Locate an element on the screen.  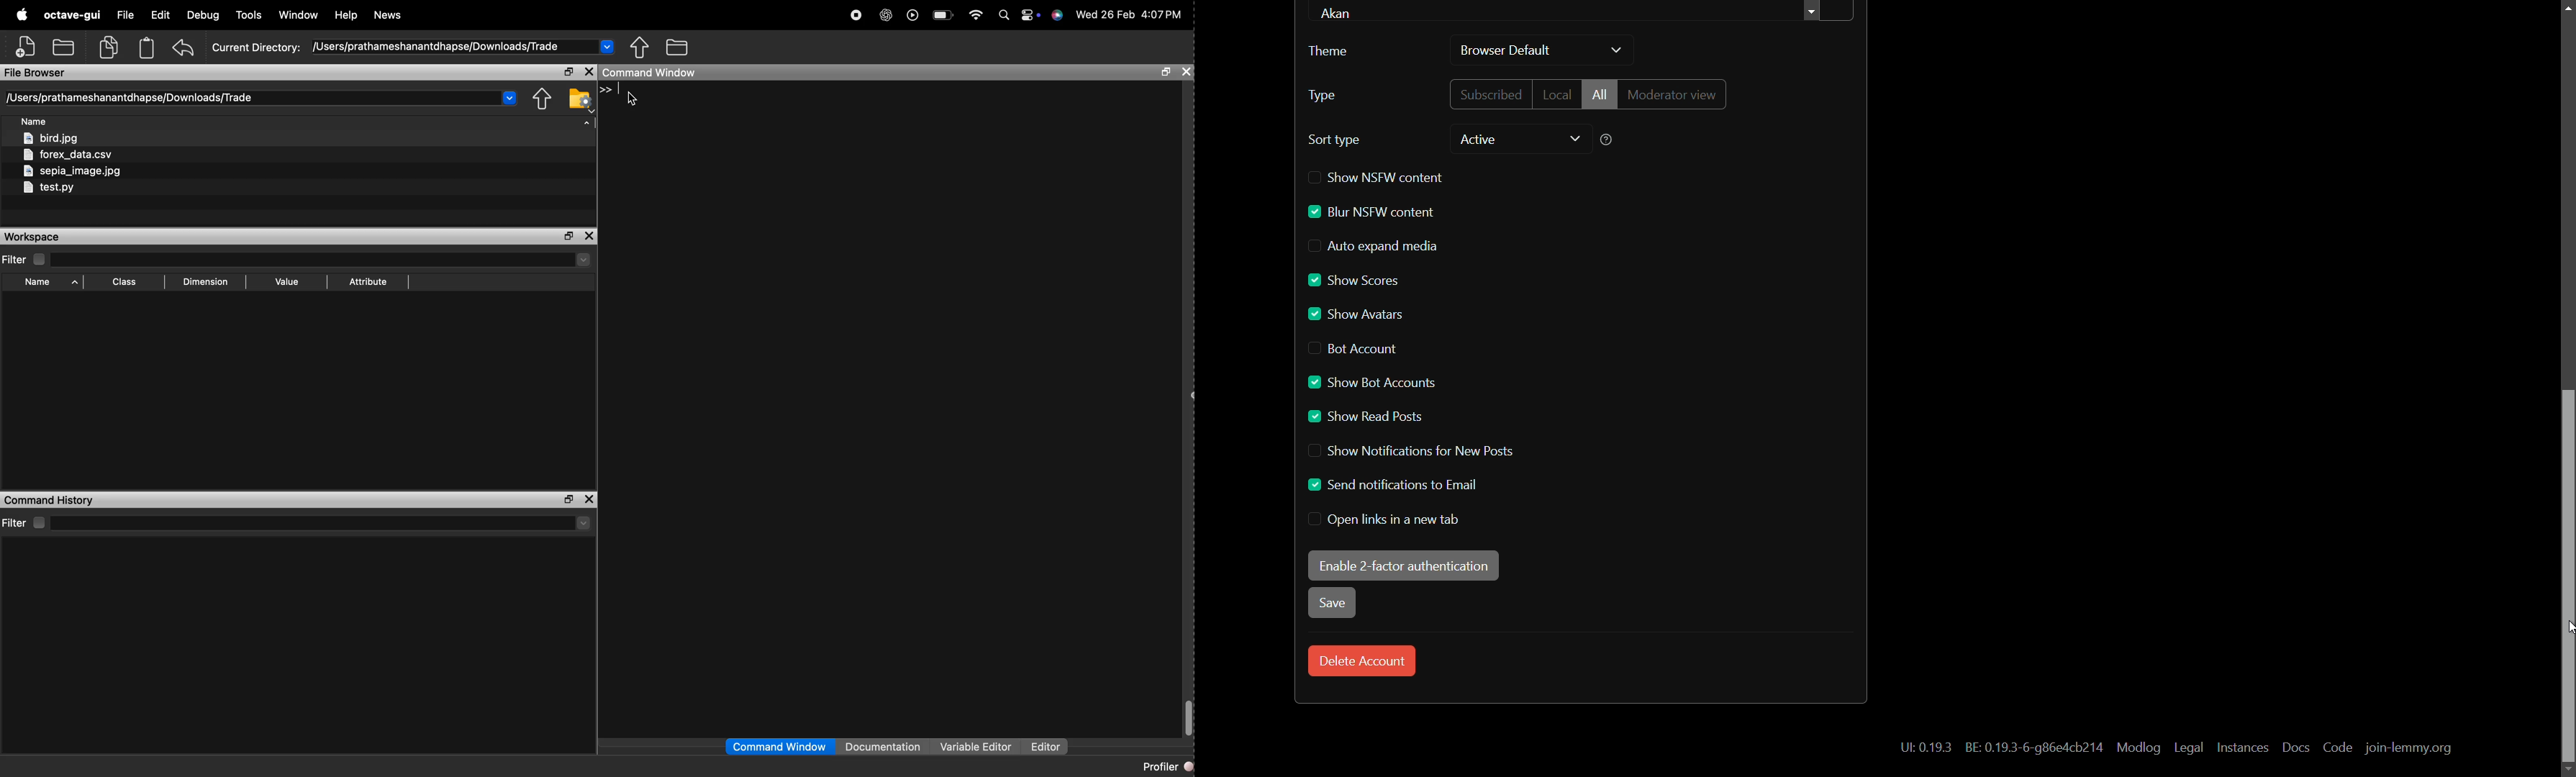
News is located at coordinates (390, 15).